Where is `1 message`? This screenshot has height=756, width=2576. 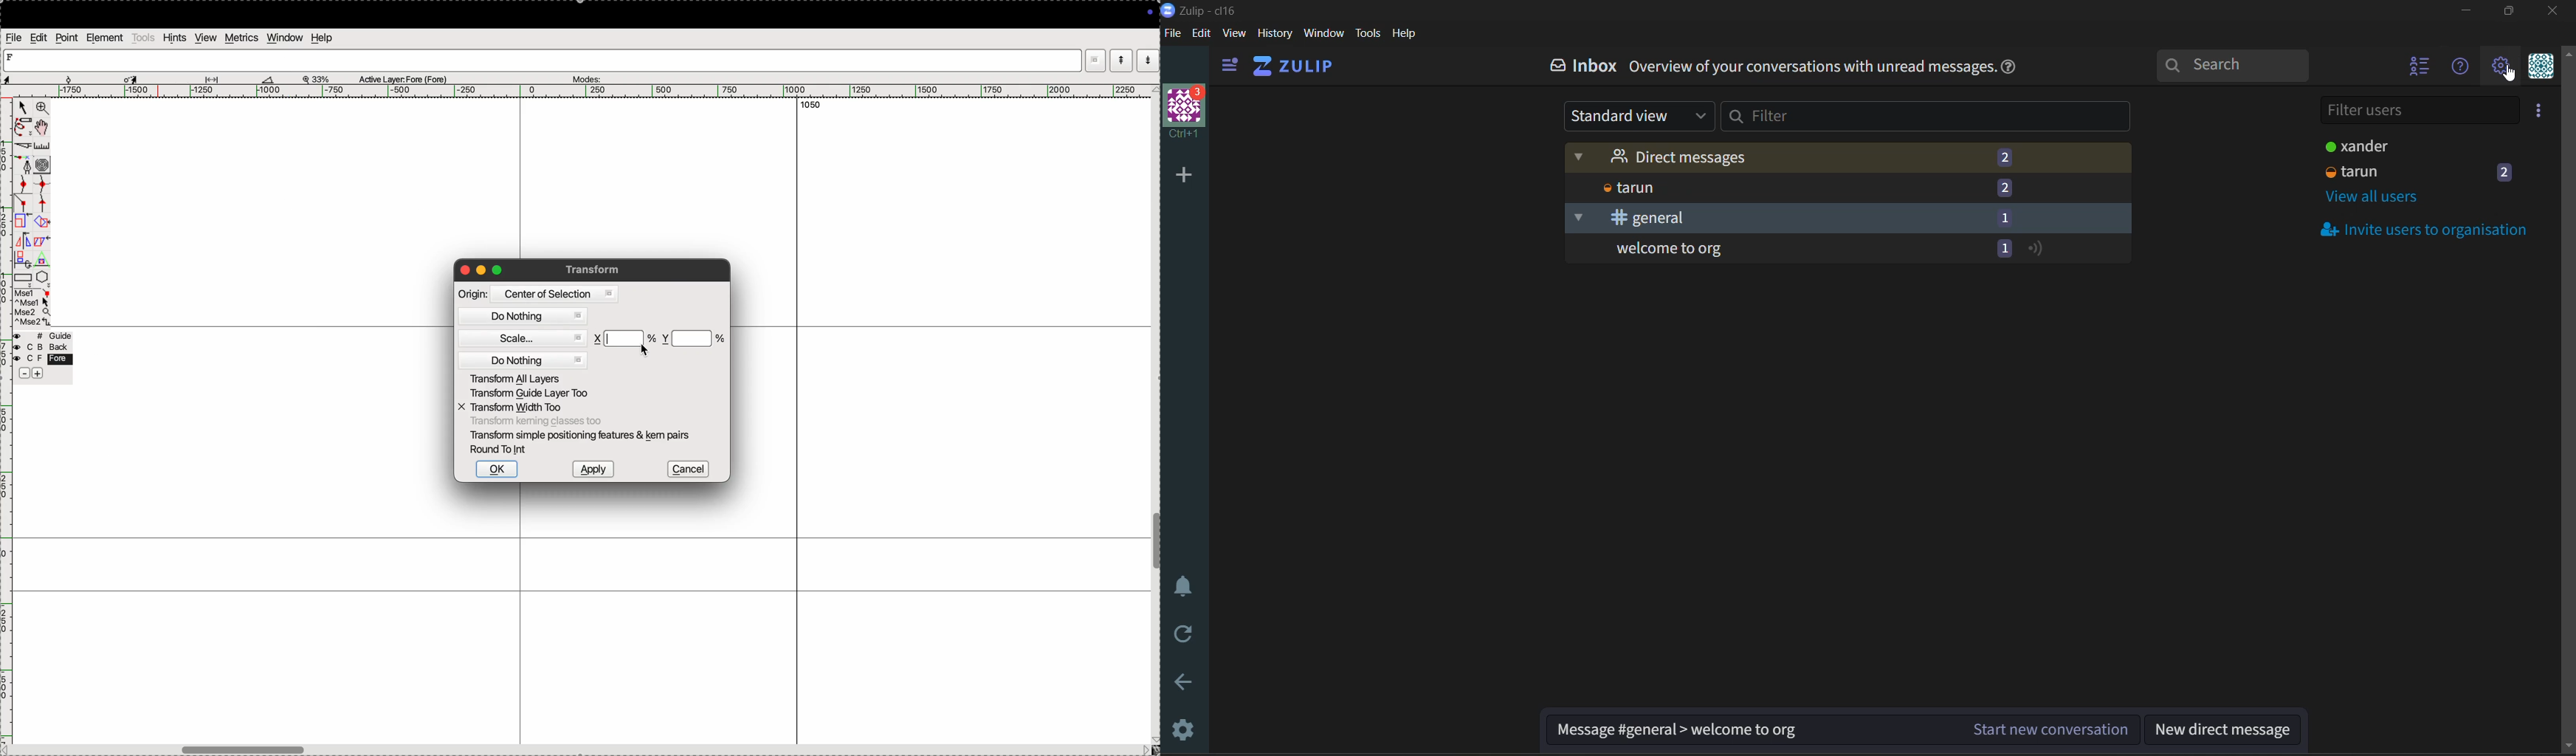
1 message is located at coordinates (2001, 247).